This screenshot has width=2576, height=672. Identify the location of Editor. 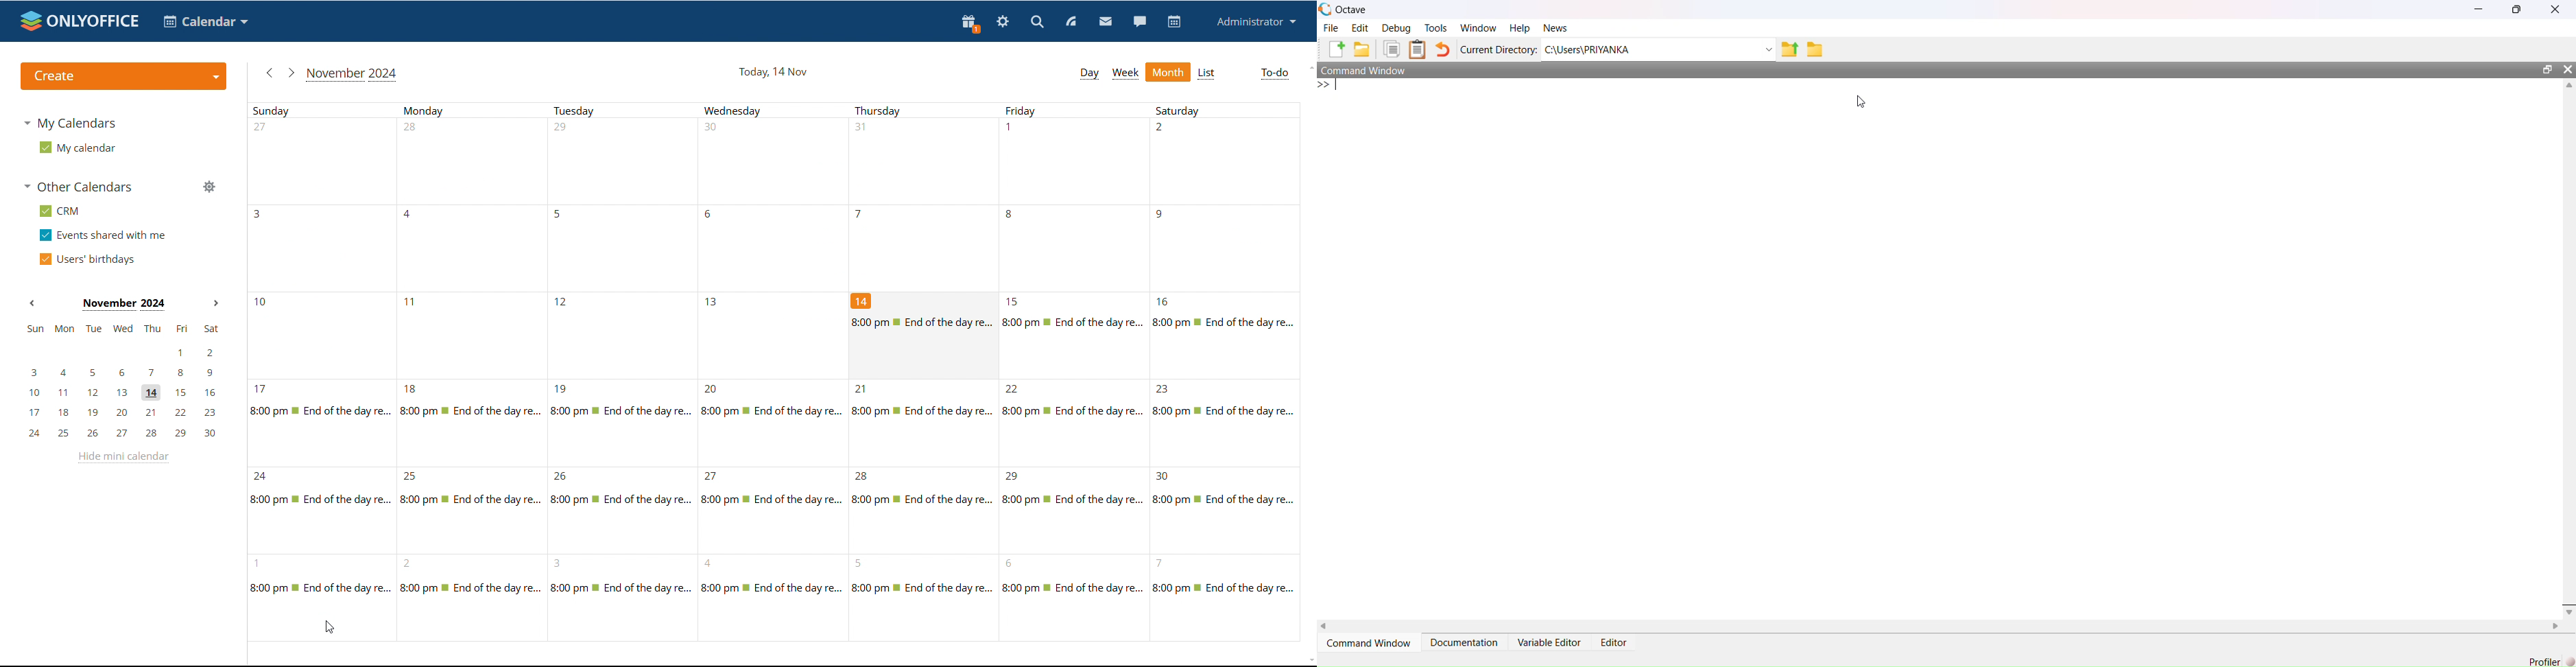
(1619, 642).